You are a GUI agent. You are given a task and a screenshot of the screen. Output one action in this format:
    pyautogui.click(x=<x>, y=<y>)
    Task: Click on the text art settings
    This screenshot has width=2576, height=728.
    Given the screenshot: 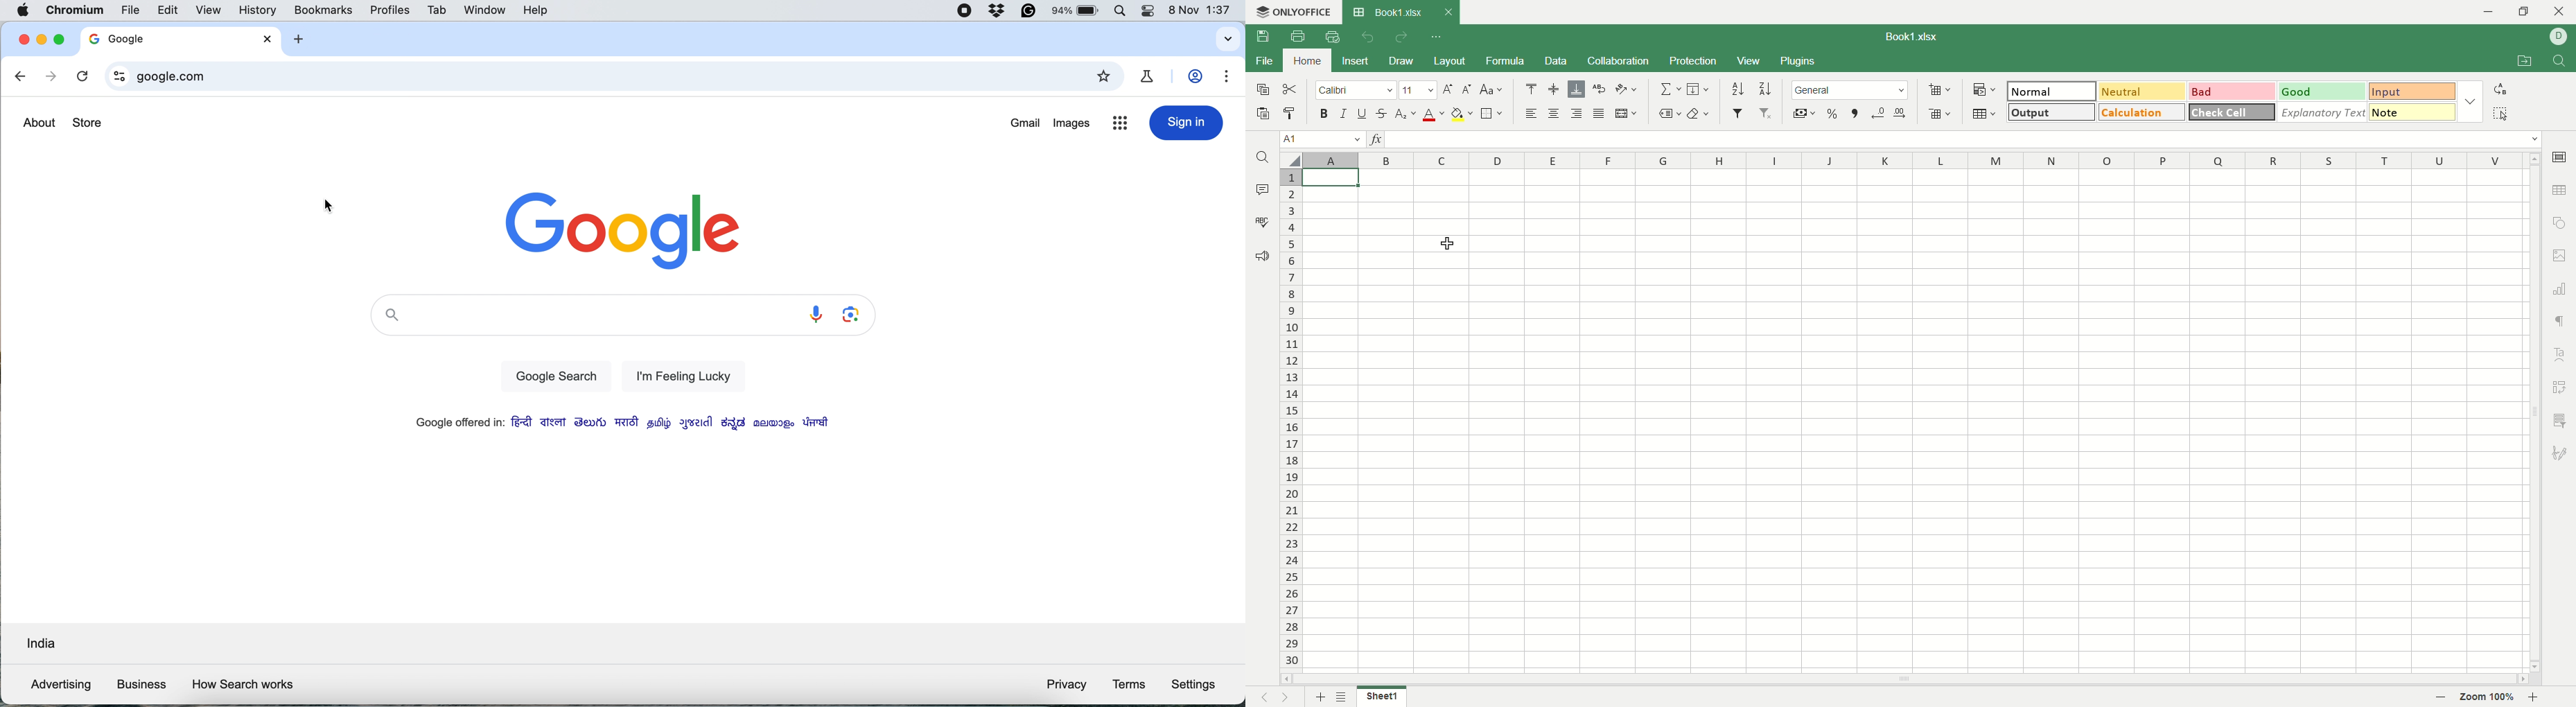 What is the action you would take?
    pyautogui.click(x=2563, y=351)
    